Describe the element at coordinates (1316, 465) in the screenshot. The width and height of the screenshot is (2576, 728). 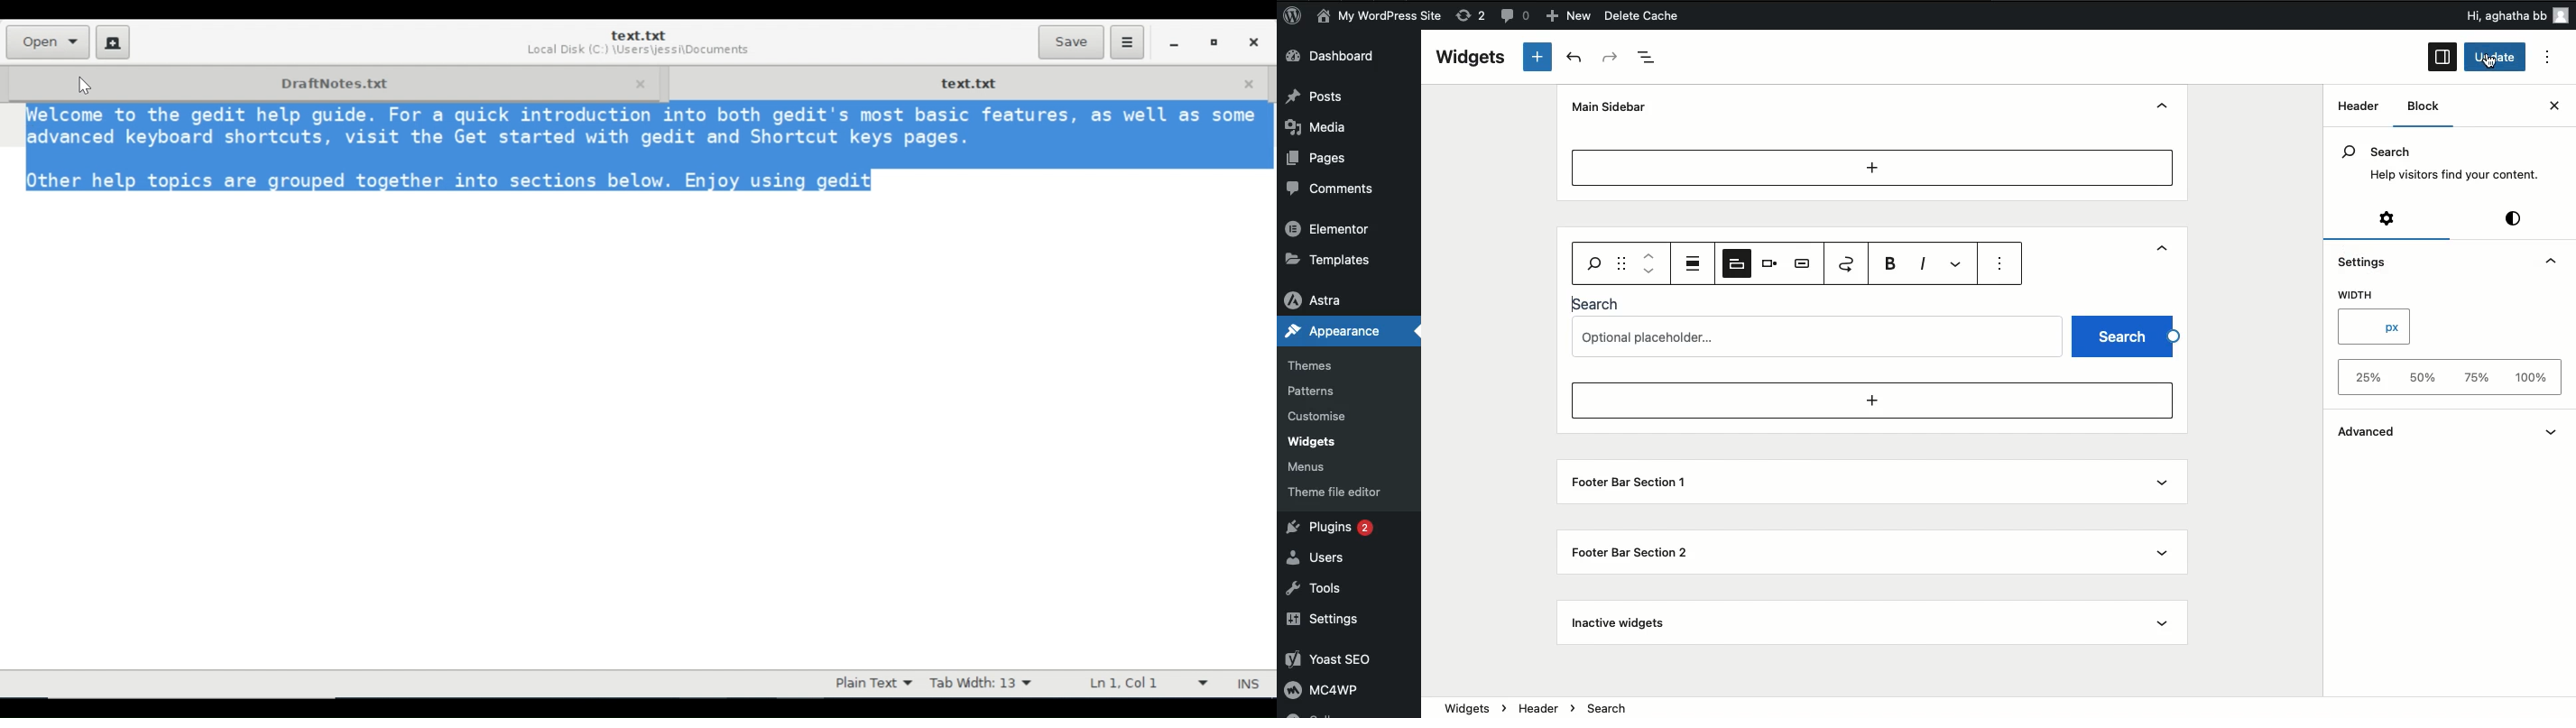
I see `Menus` at that location.